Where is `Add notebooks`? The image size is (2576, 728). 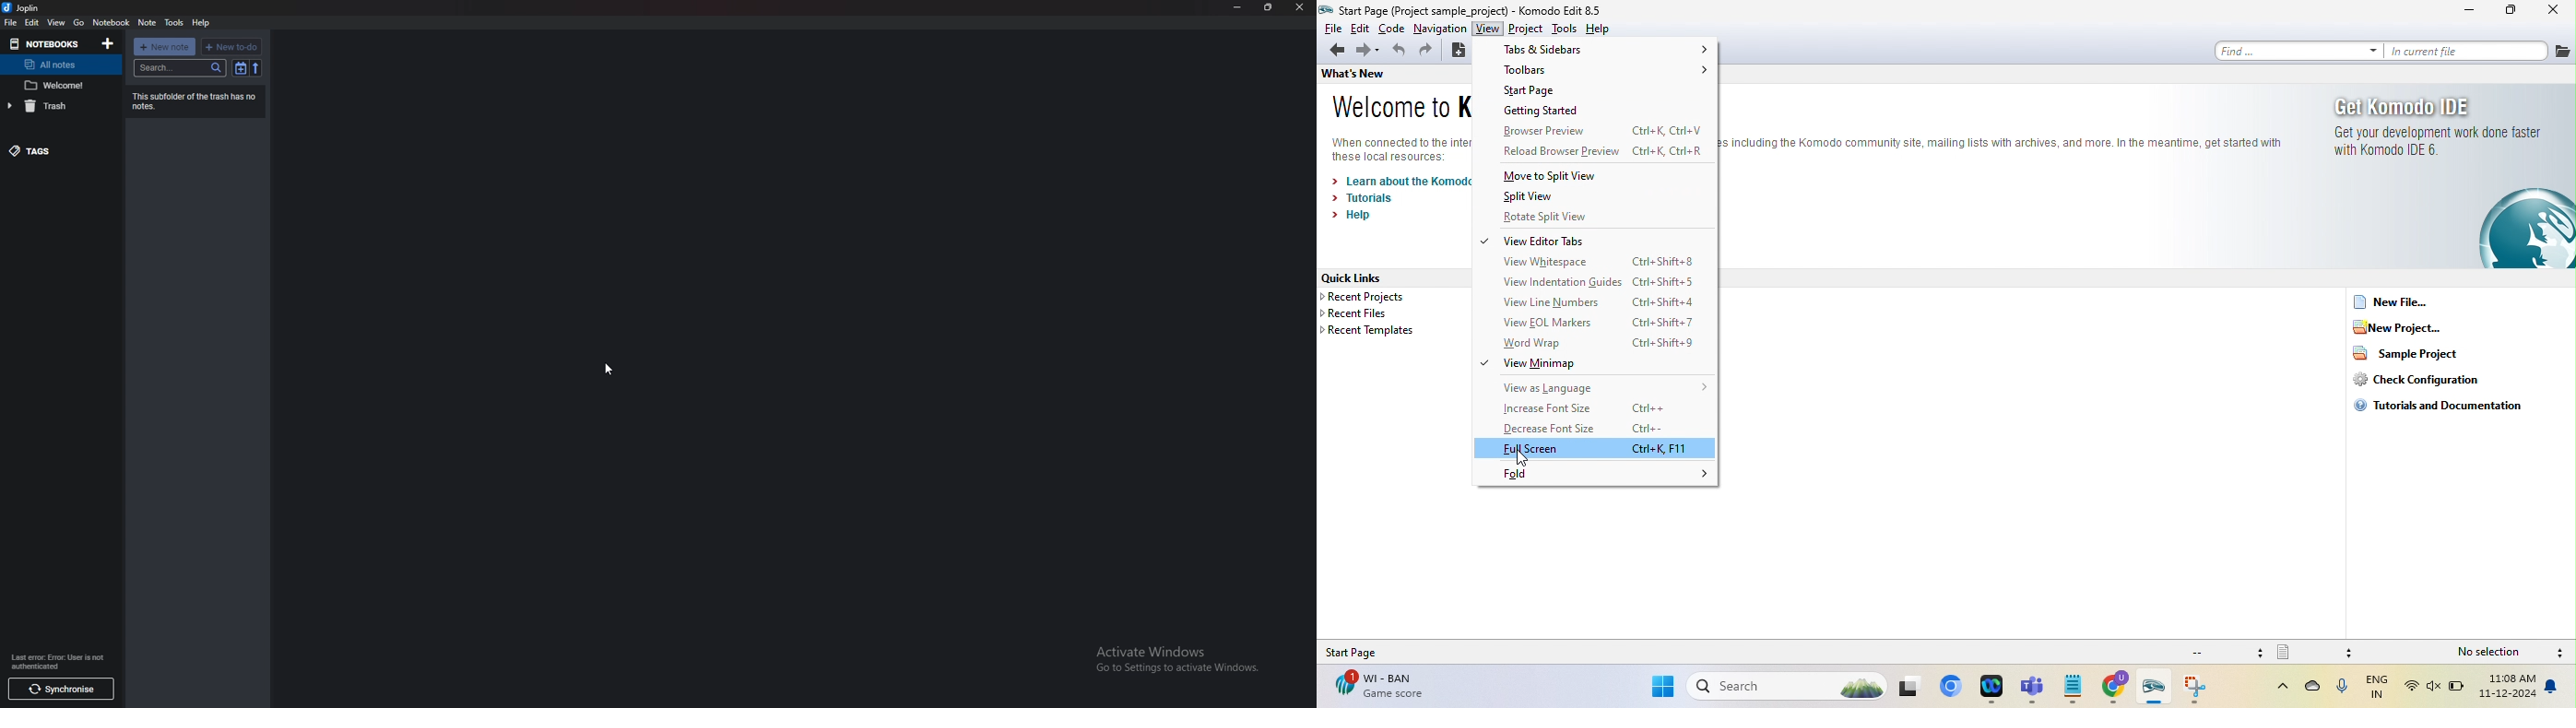
Add notebooks is located at coordinates (110, 43).